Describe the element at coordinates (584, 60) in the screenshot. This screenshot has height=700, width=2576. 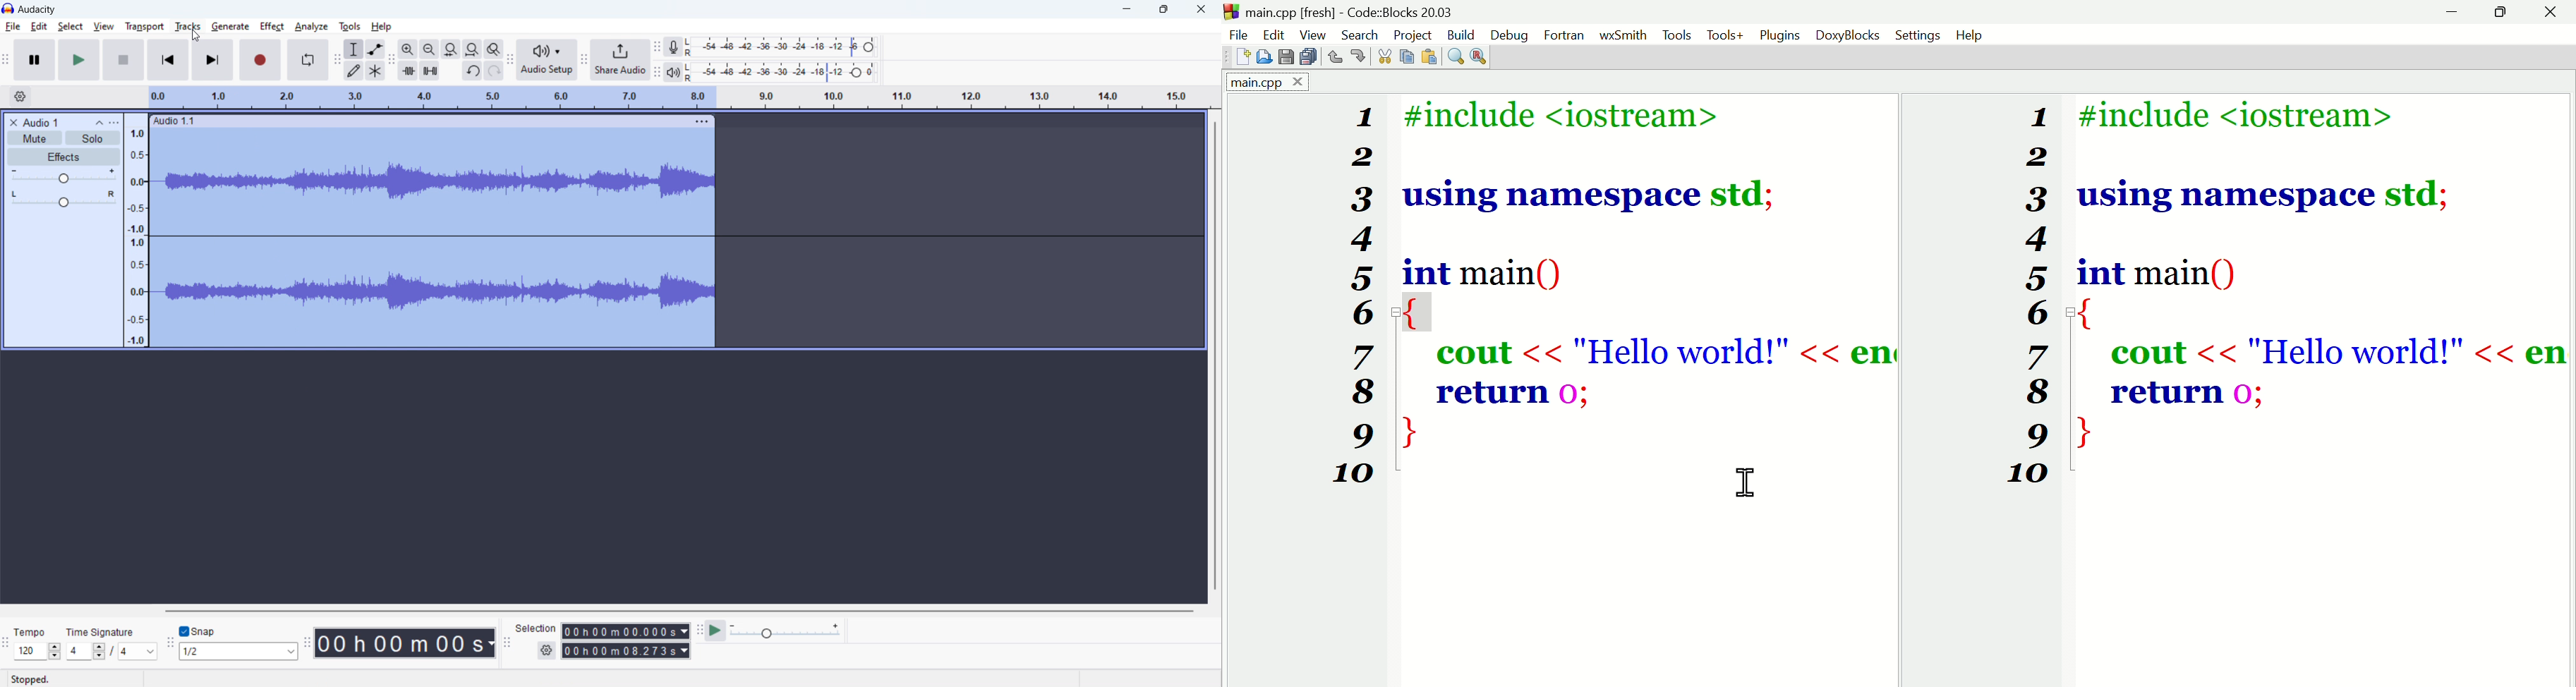
I see `share audio toolbar` at that location.